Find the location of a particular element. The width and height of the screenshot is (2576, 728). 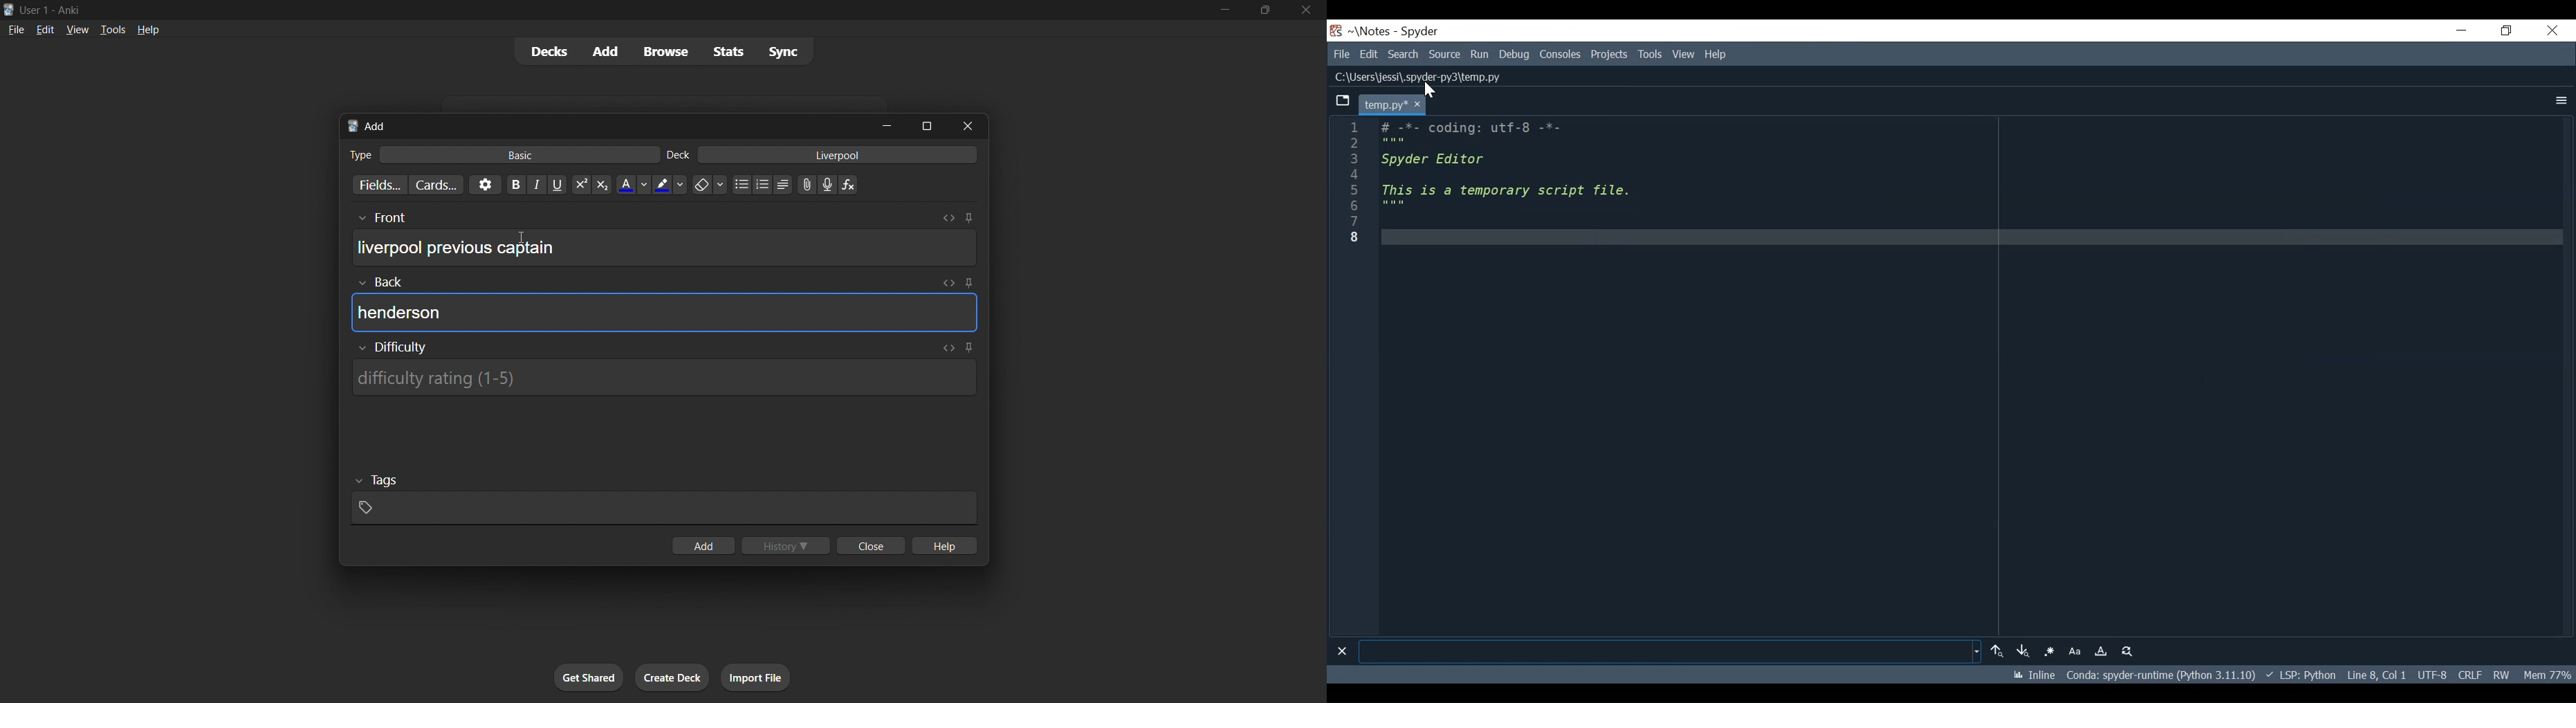

card type input box is located at coordinates (496, 152).